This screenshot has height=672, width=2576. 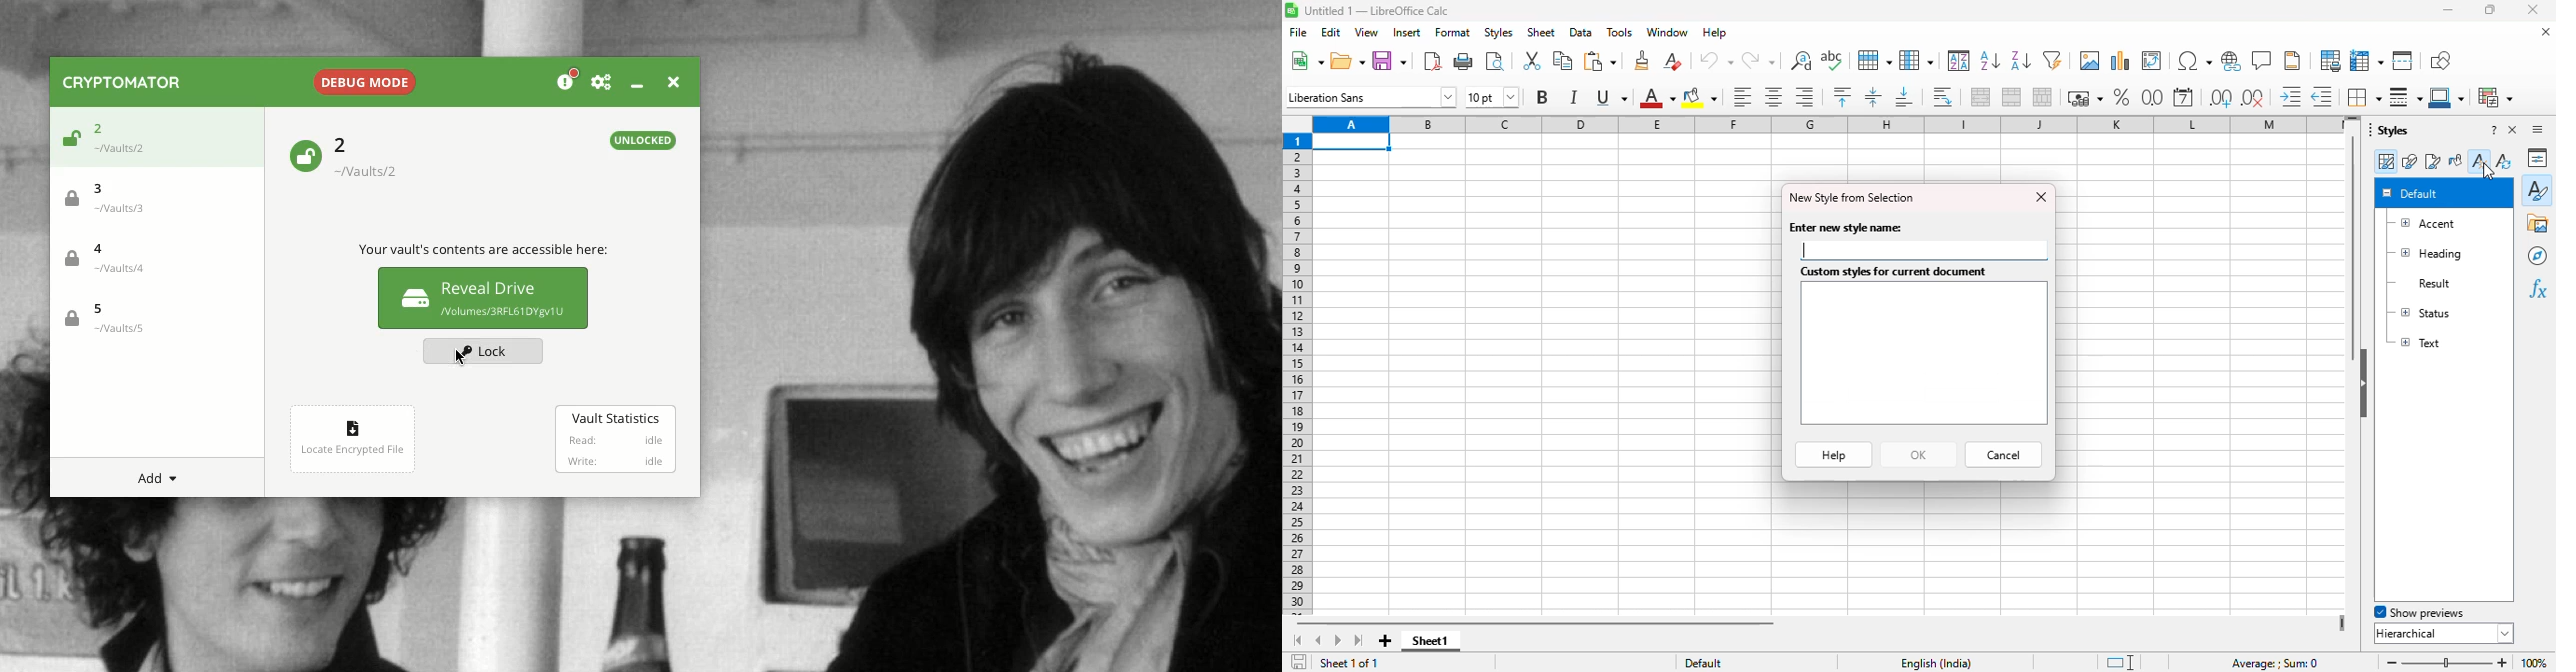 What do you see at coordinates (1672, 60) in the screenshot?
I see `clear direct formatting` at bounding box center [1672, 60].